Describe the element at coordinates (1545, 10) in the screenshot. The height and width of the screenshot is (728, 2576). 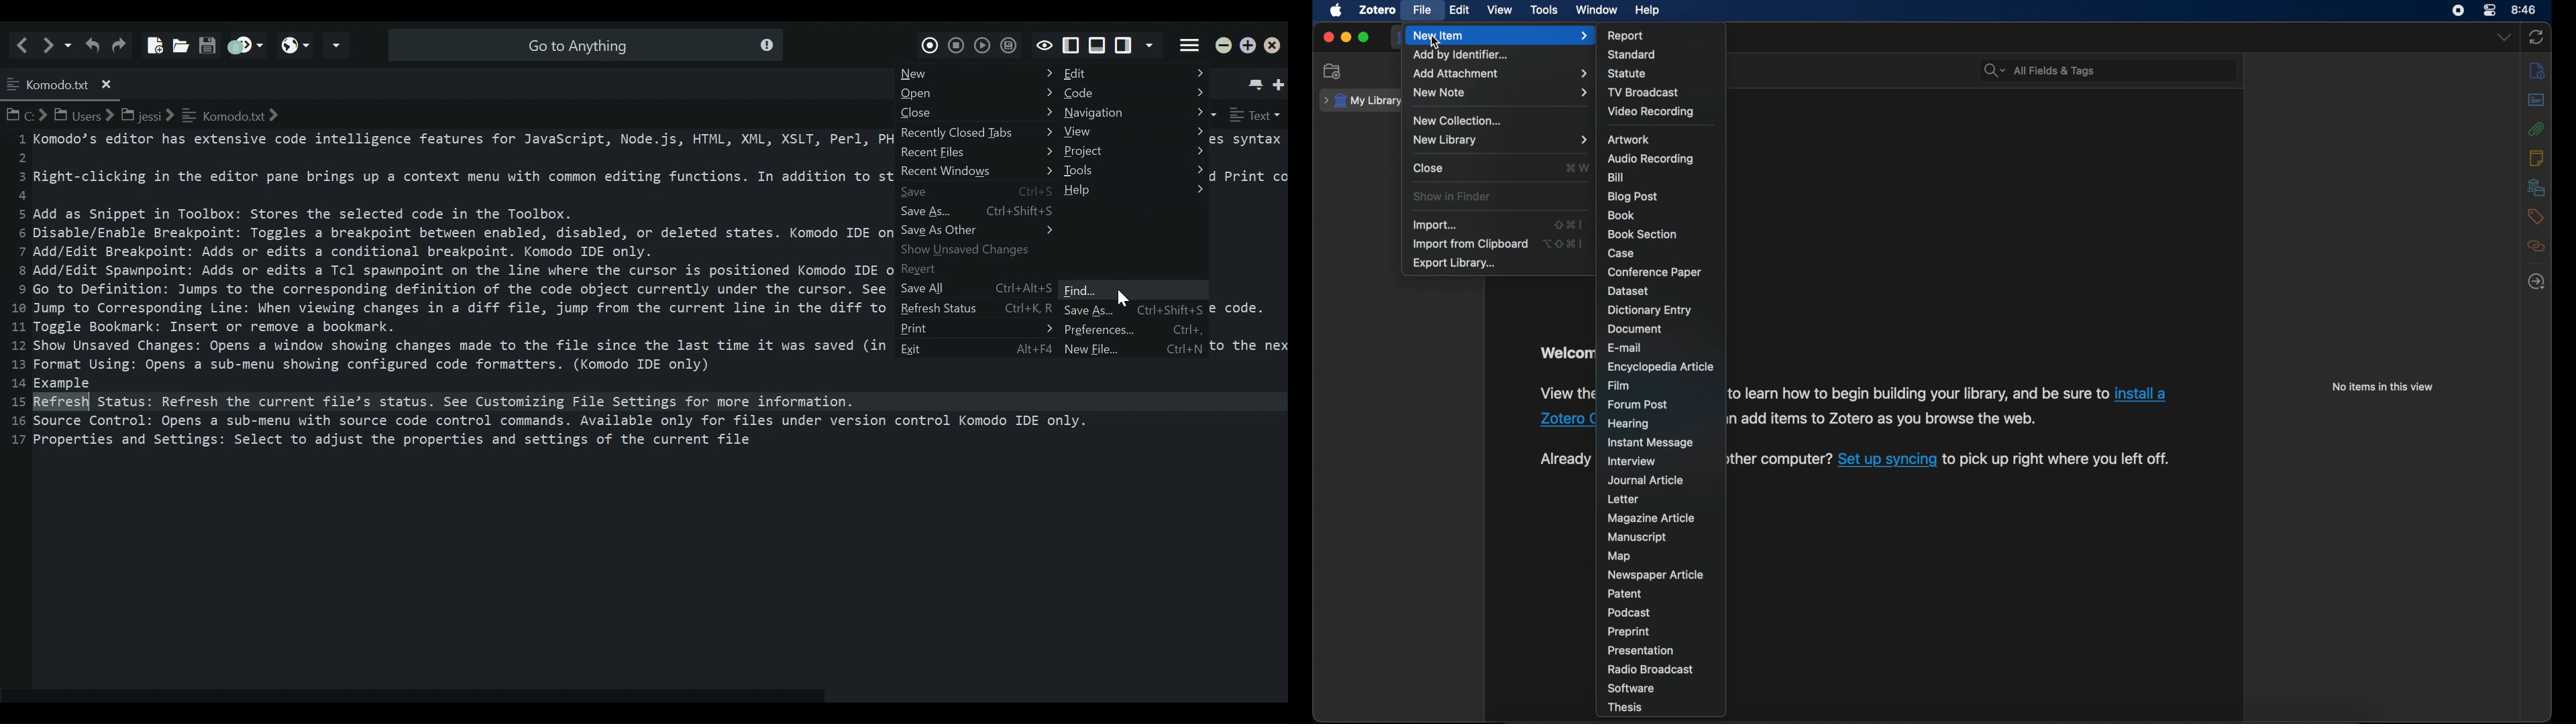
I see `tools` at that location.